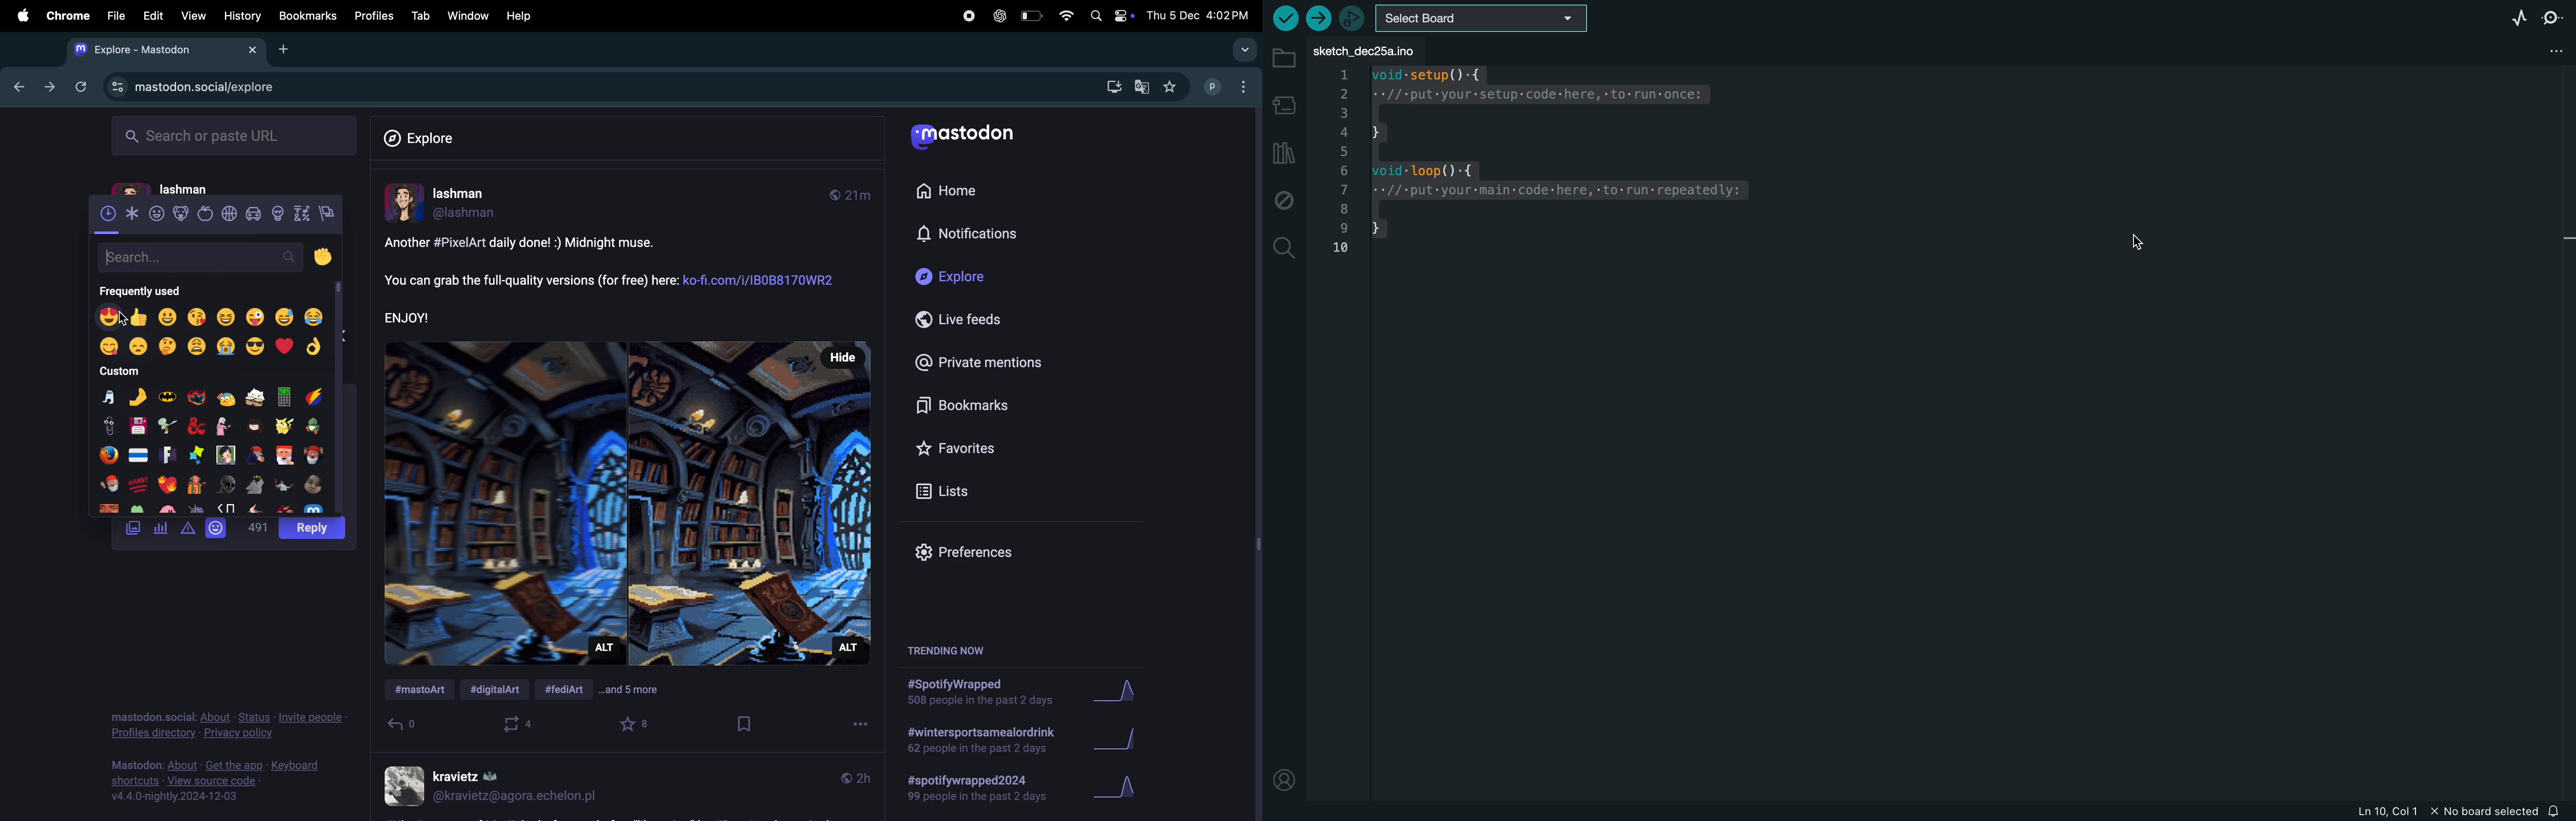 The height and width of the screenshot is (840, 2576). What do you see at coordinates (21, 16) in the screenshot?
I see `apple menu` at bounding box center [21, 16].